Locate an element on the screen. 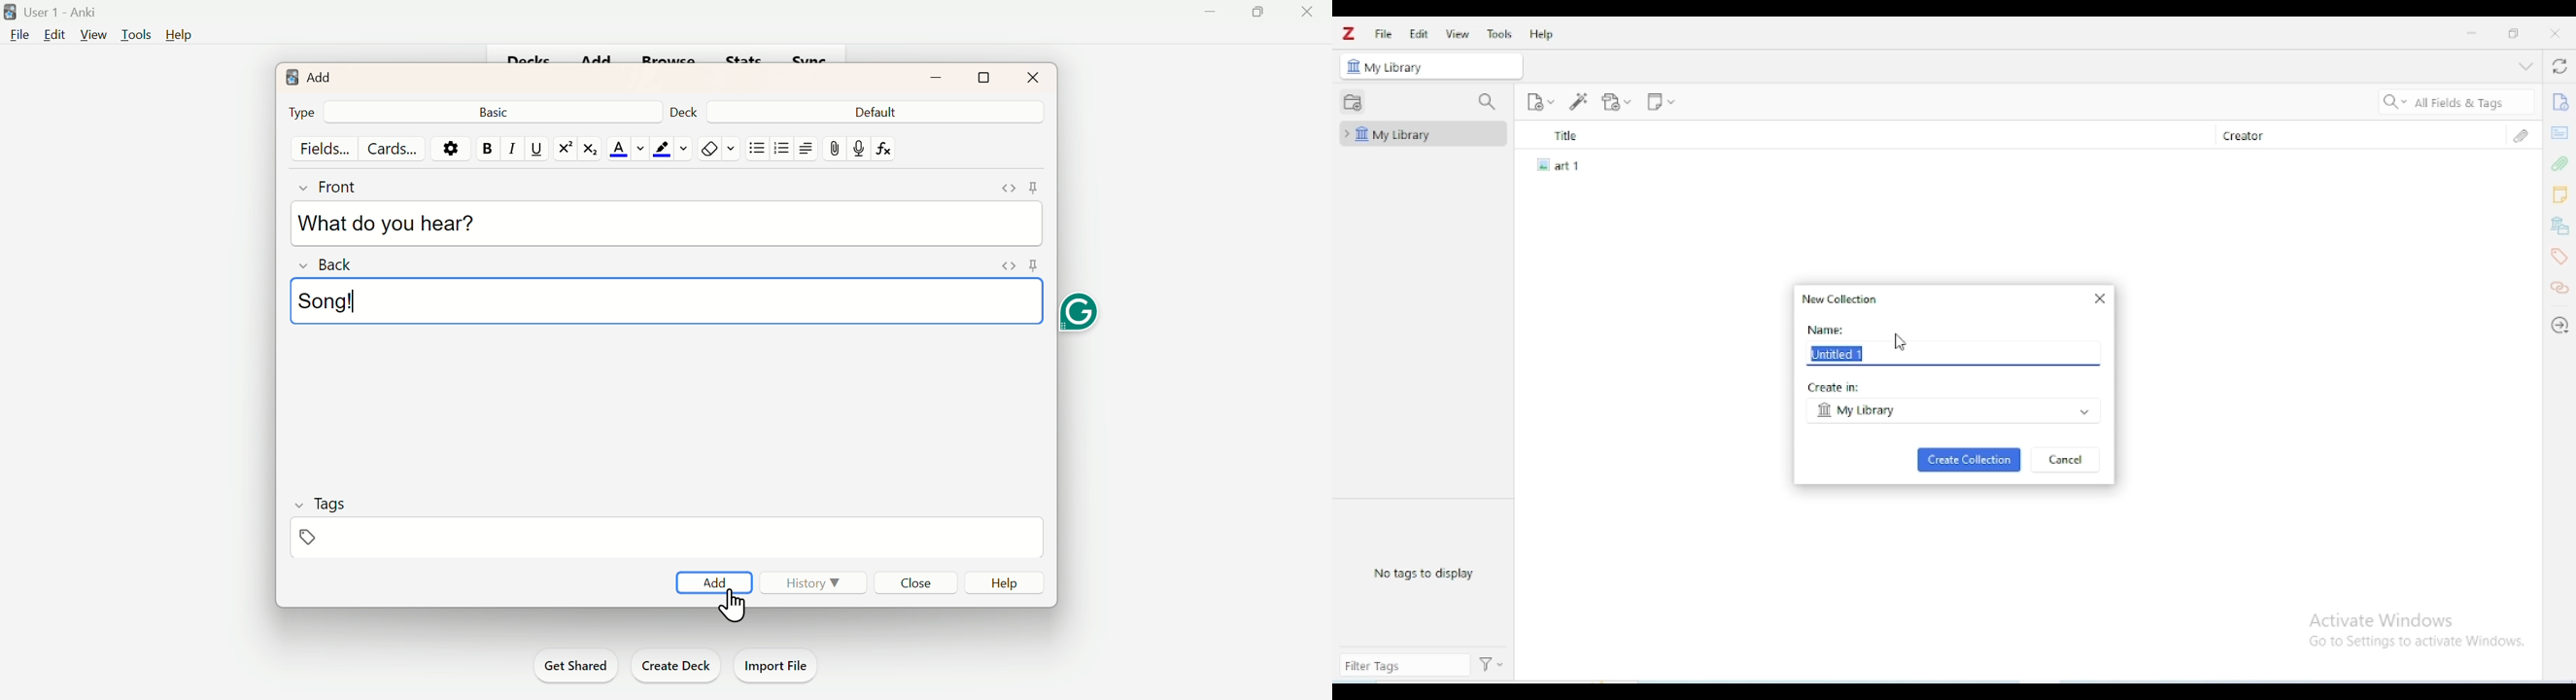  create collection is located at coordinates (1969, 460).